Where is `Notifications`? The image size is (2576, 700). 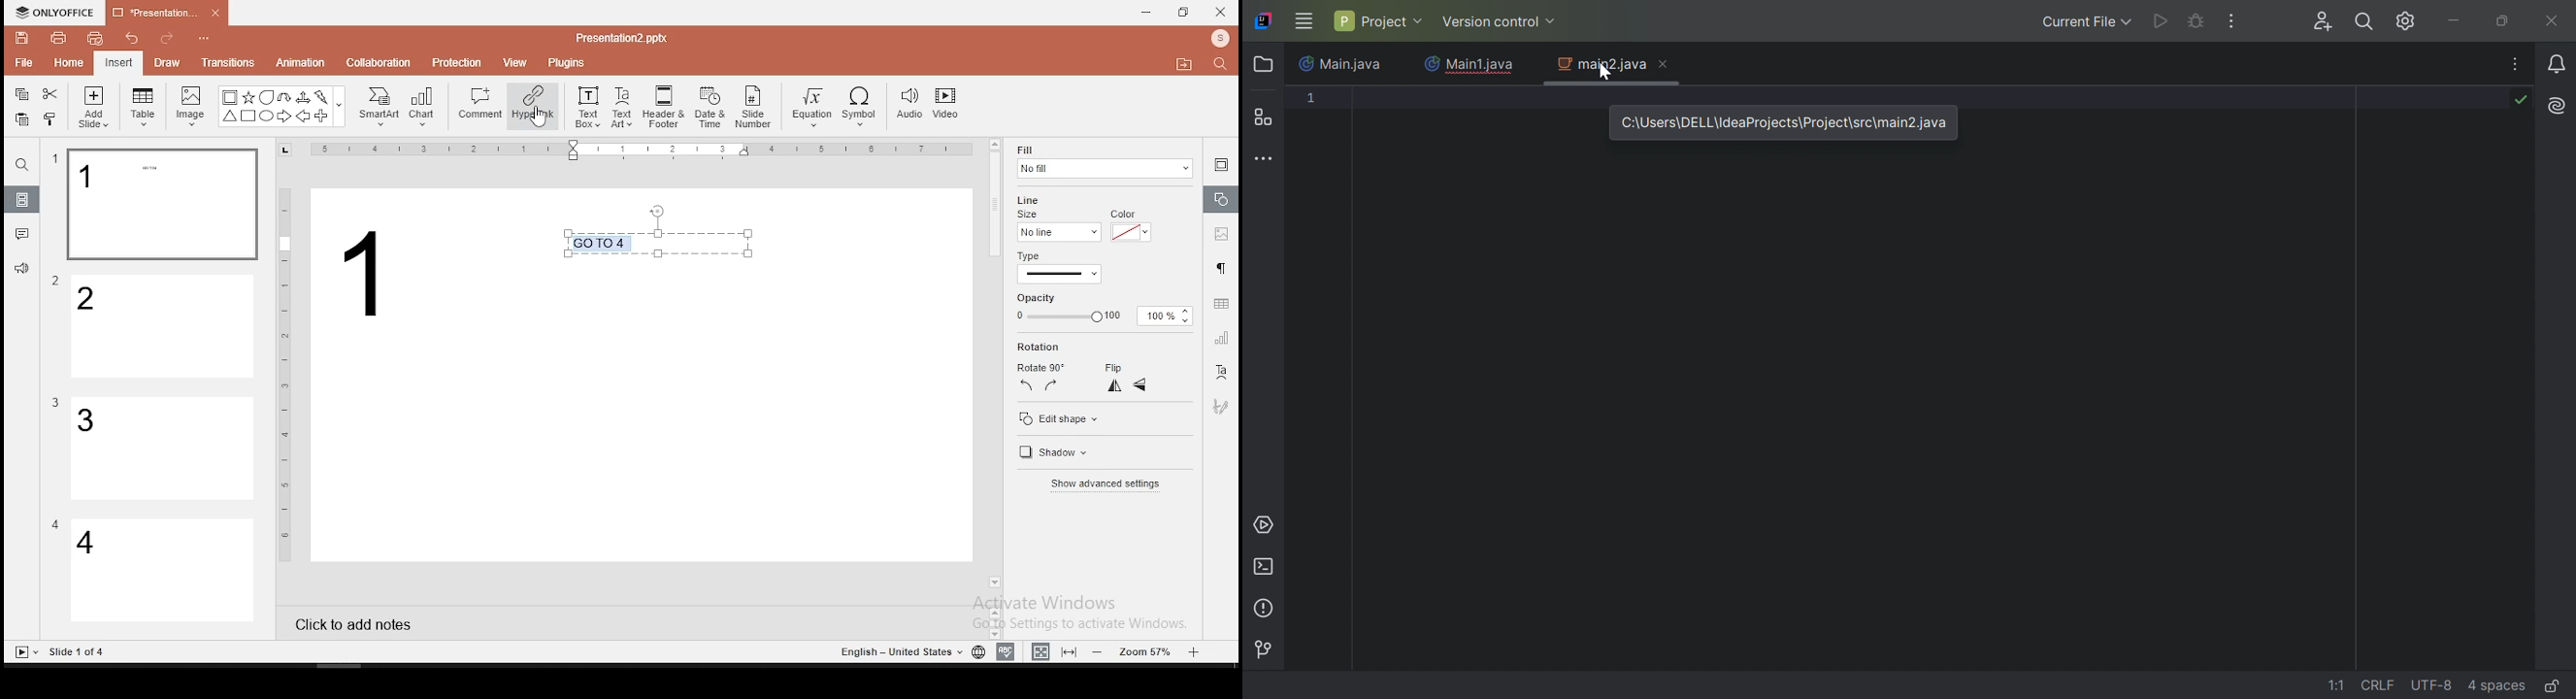 Notifications is located at coordinates (2560, 65).